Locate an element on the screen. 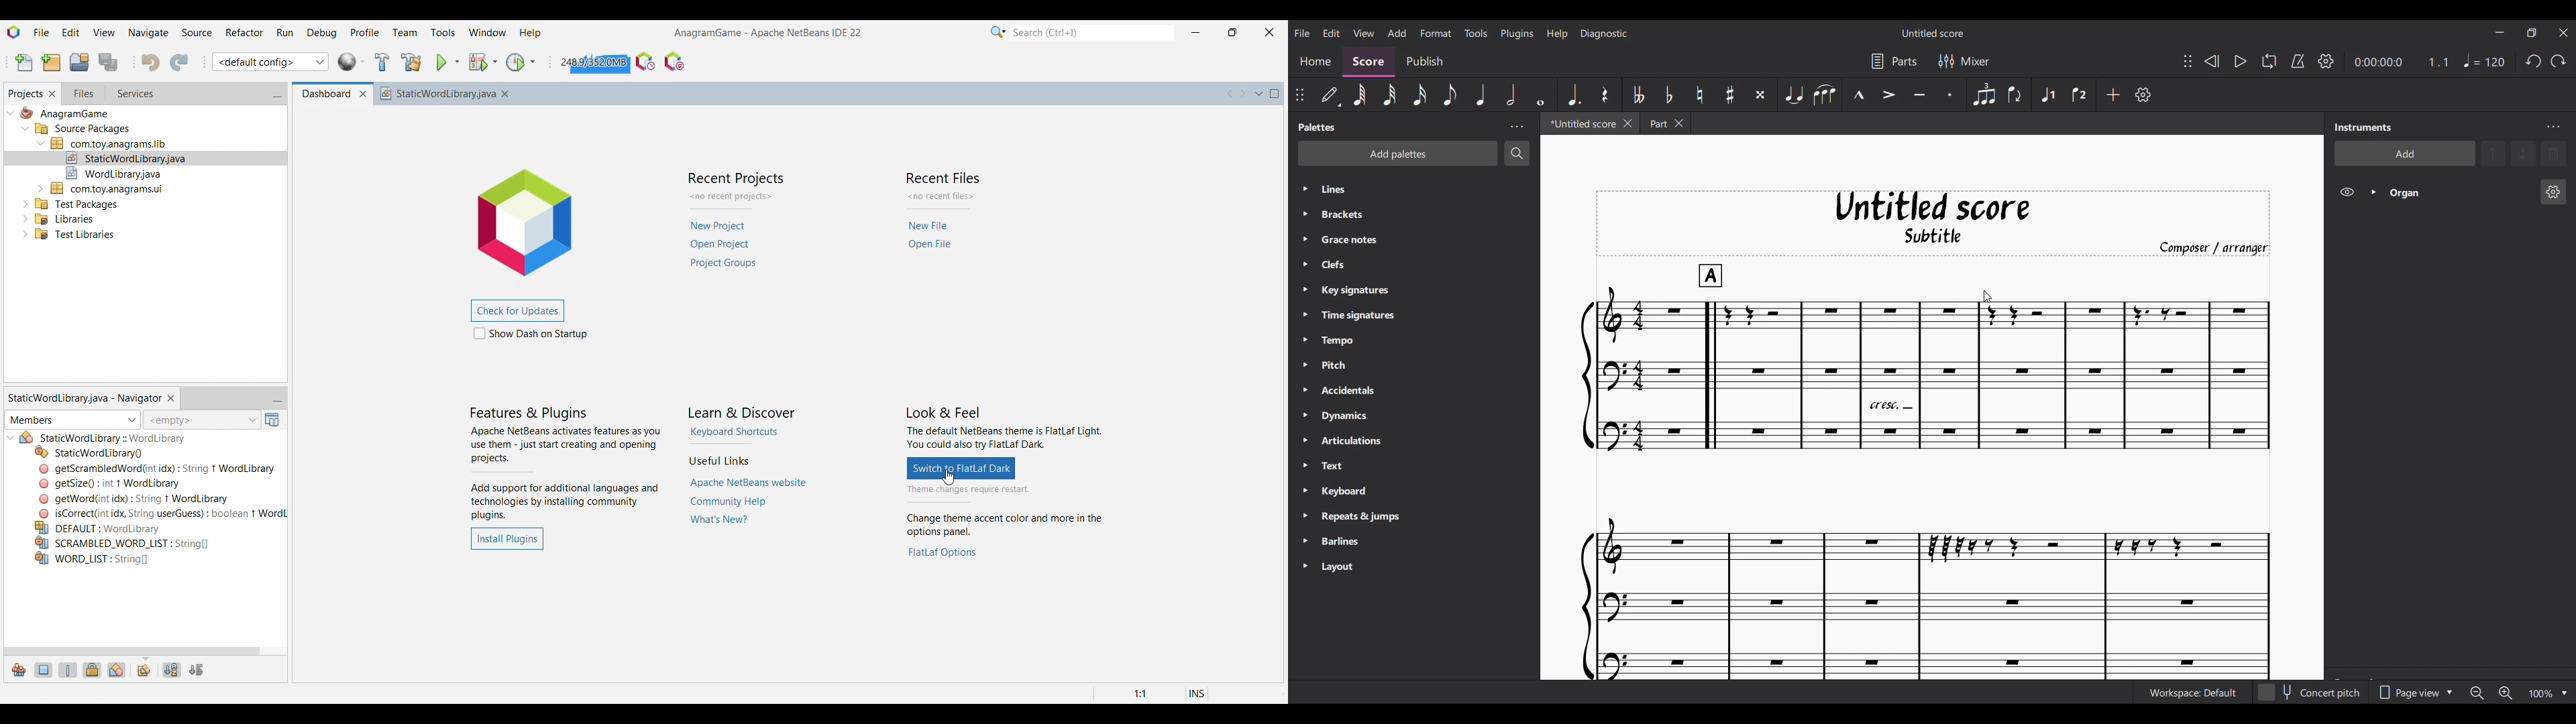 The width and height of the screenshot is (2576, 728). Toggle natural is located at coordinates (1699, 95).